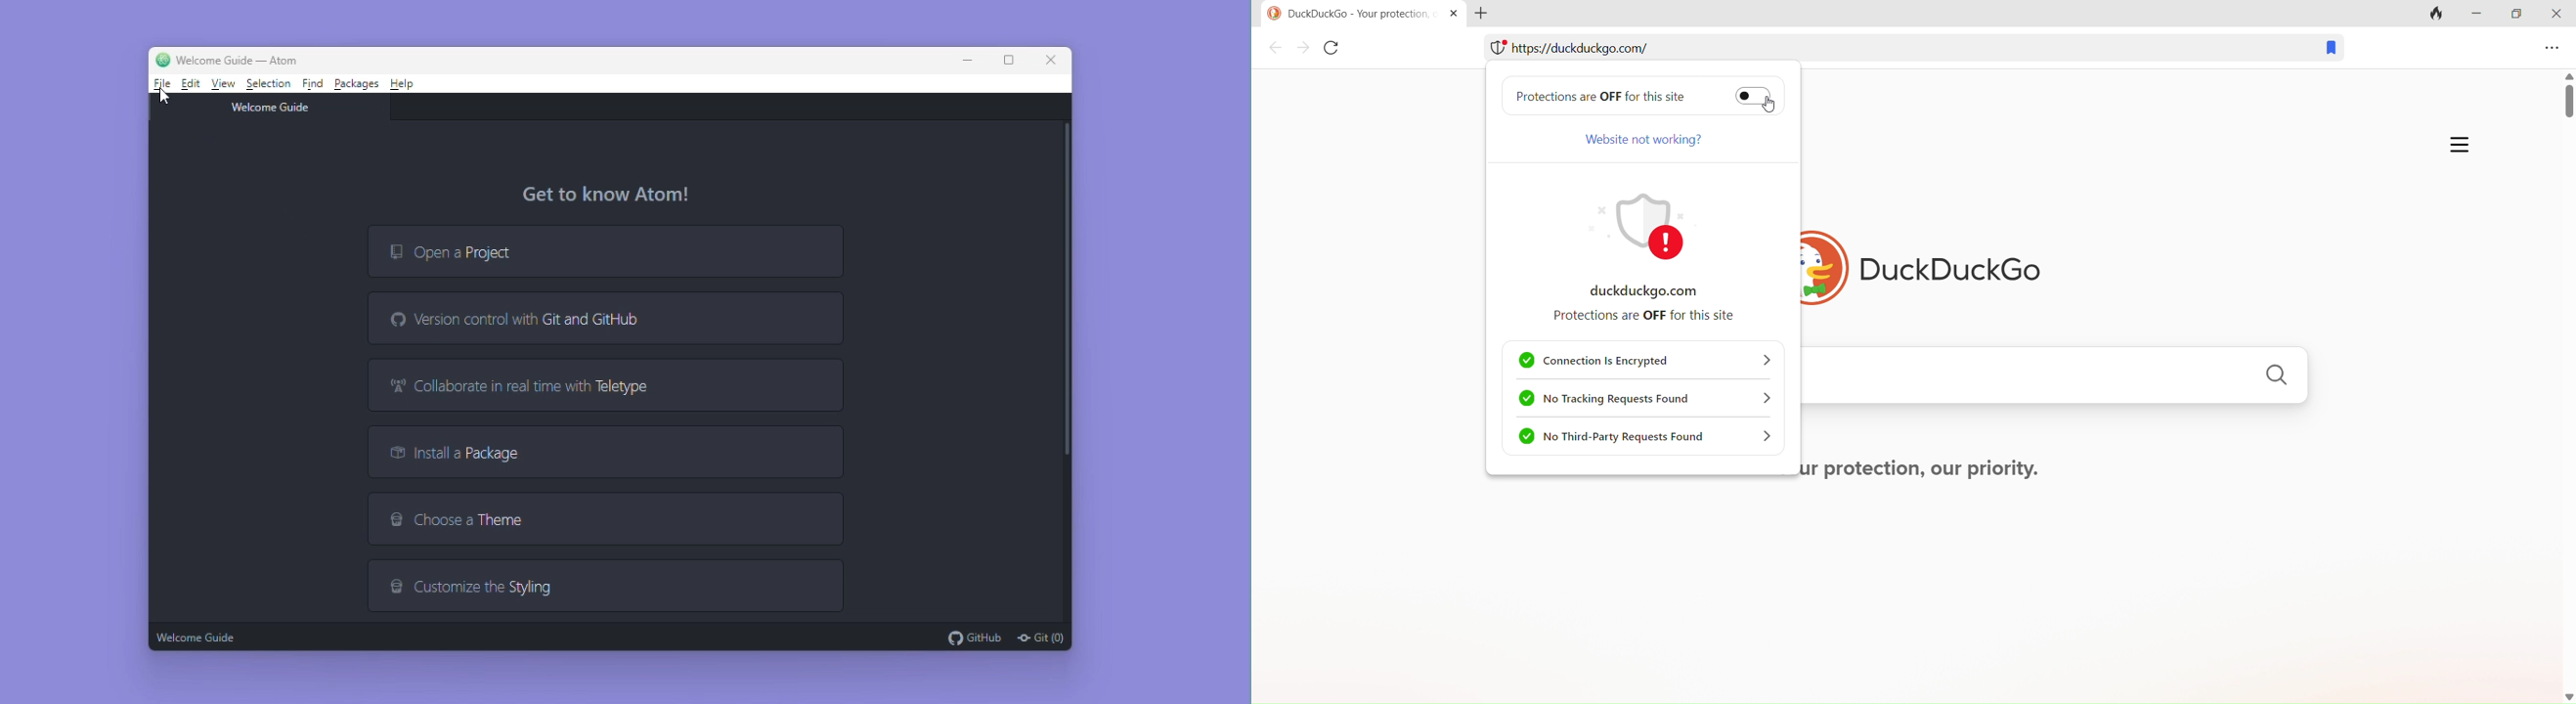  What do you see at coordinates (2556, 14) in the screenshot?
I see `close` at bounding box center [2556, 14].